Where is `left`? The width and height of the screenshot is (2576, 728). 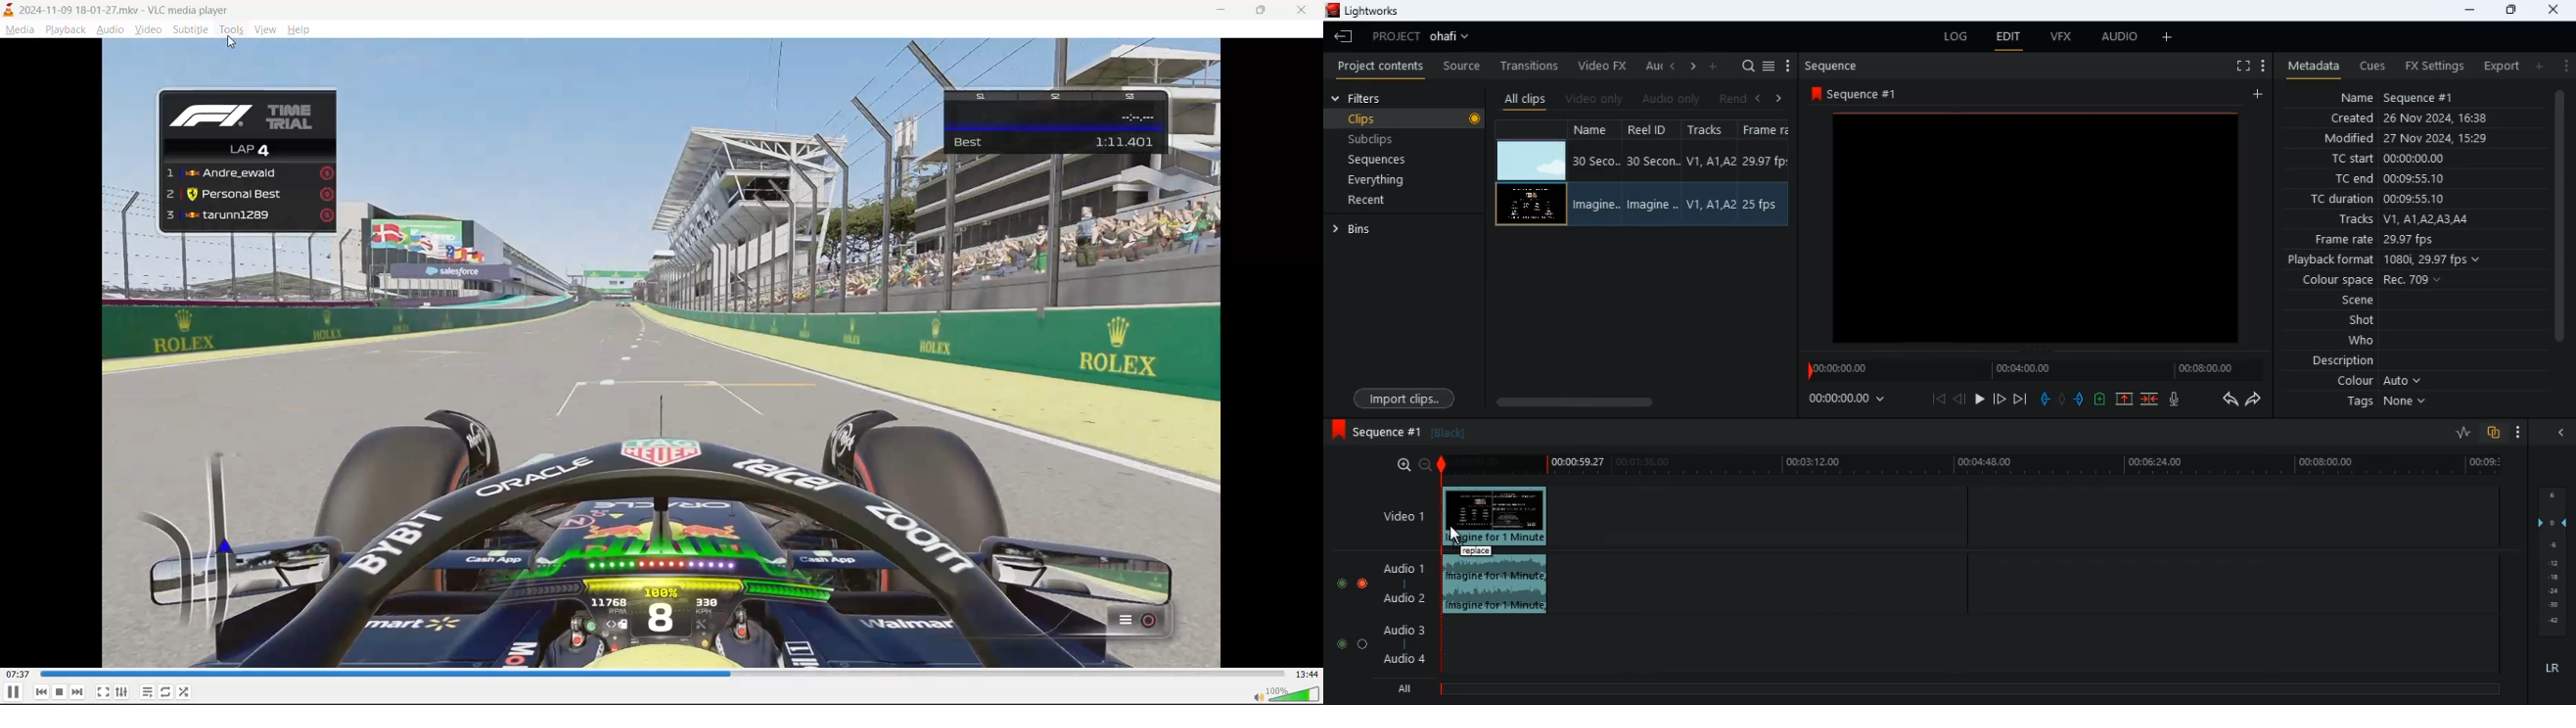
left is located at coordinates (1674, 66).